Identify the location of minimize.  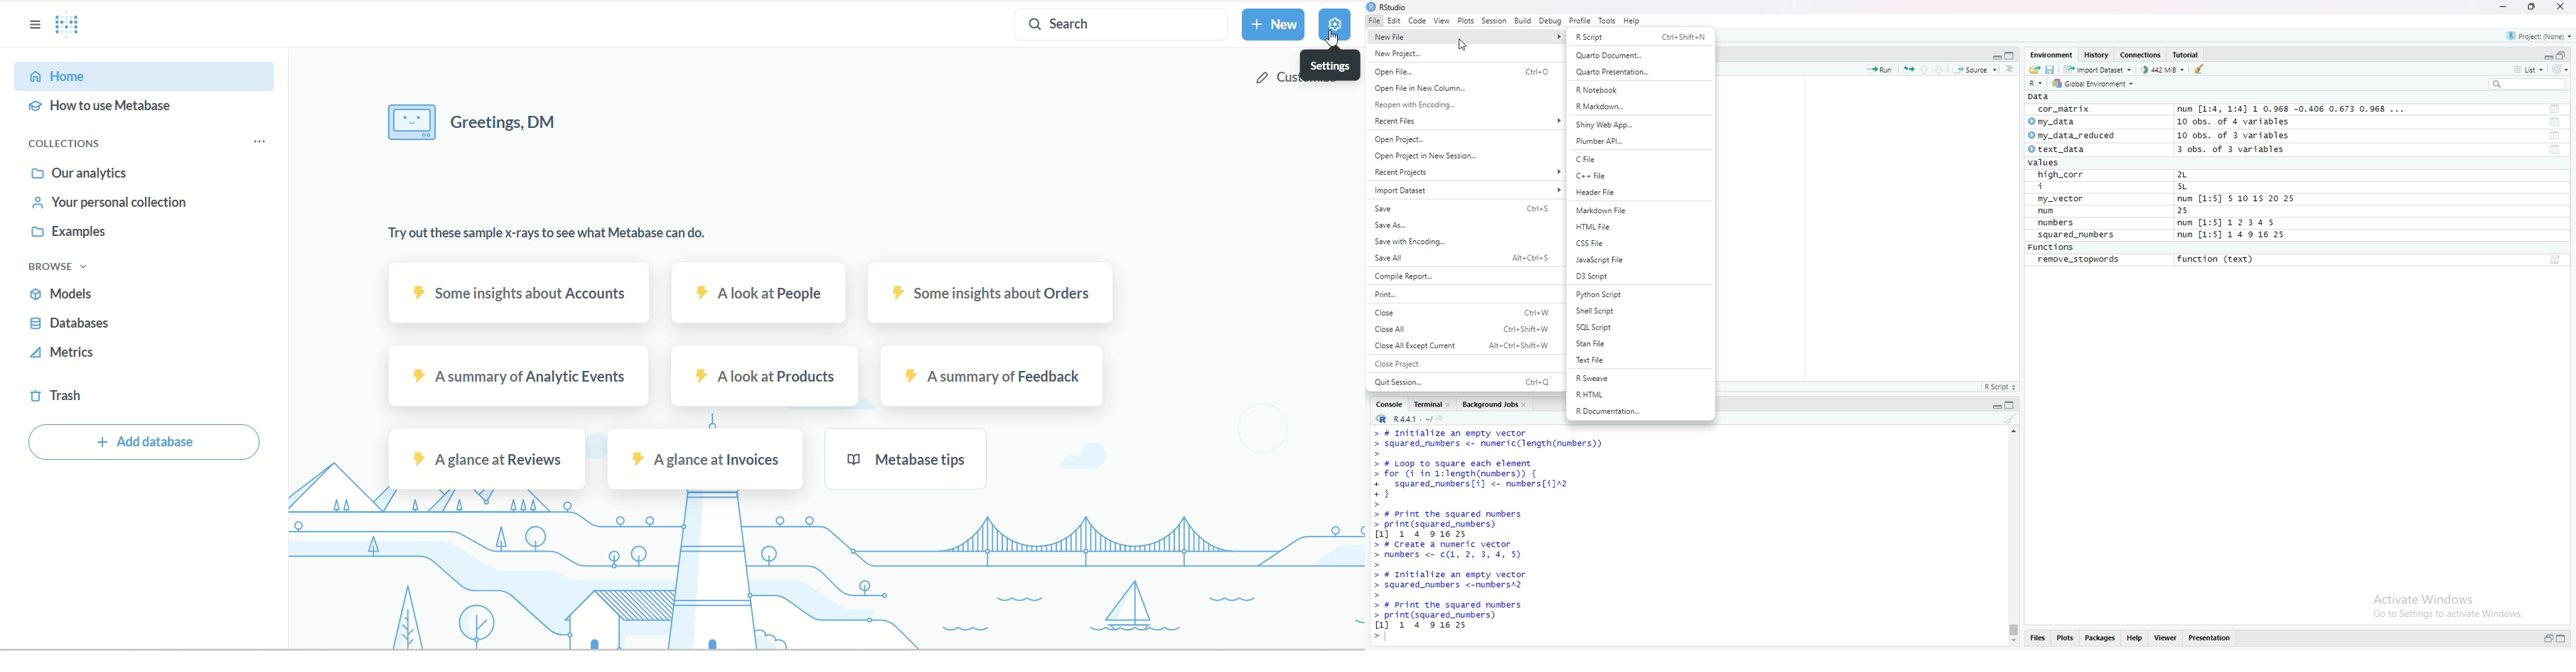
(1994, 56).